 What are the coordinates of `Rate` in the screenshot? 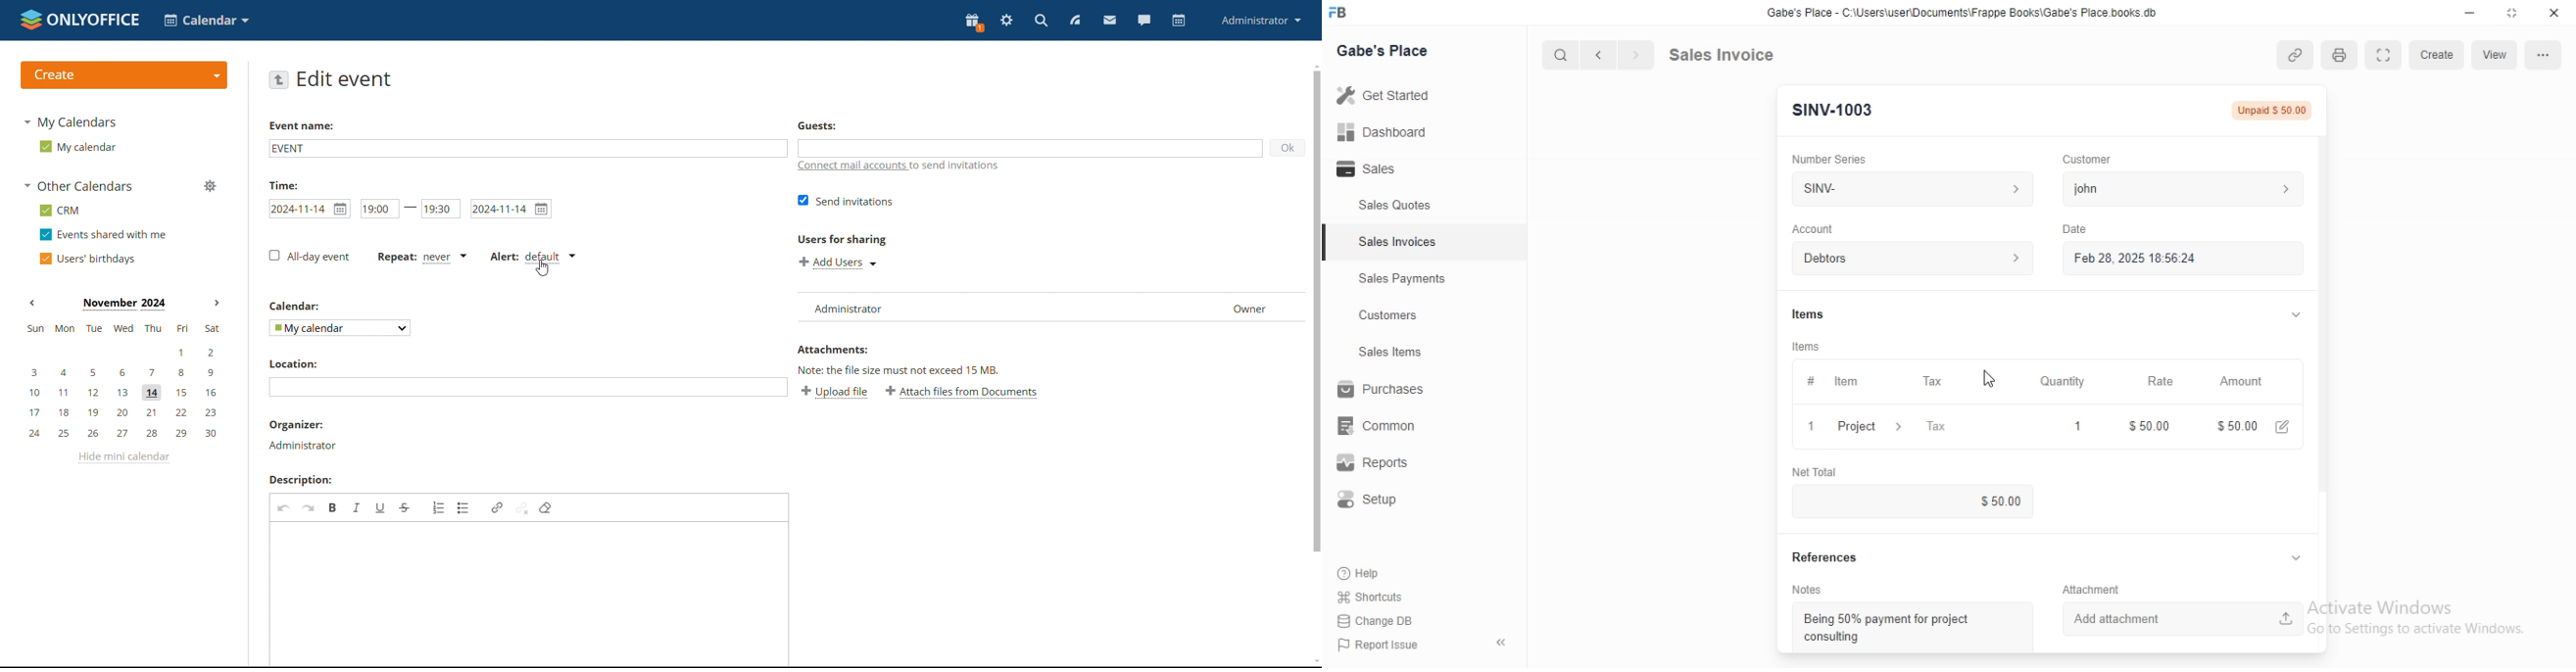 It's located at (2158, 381).